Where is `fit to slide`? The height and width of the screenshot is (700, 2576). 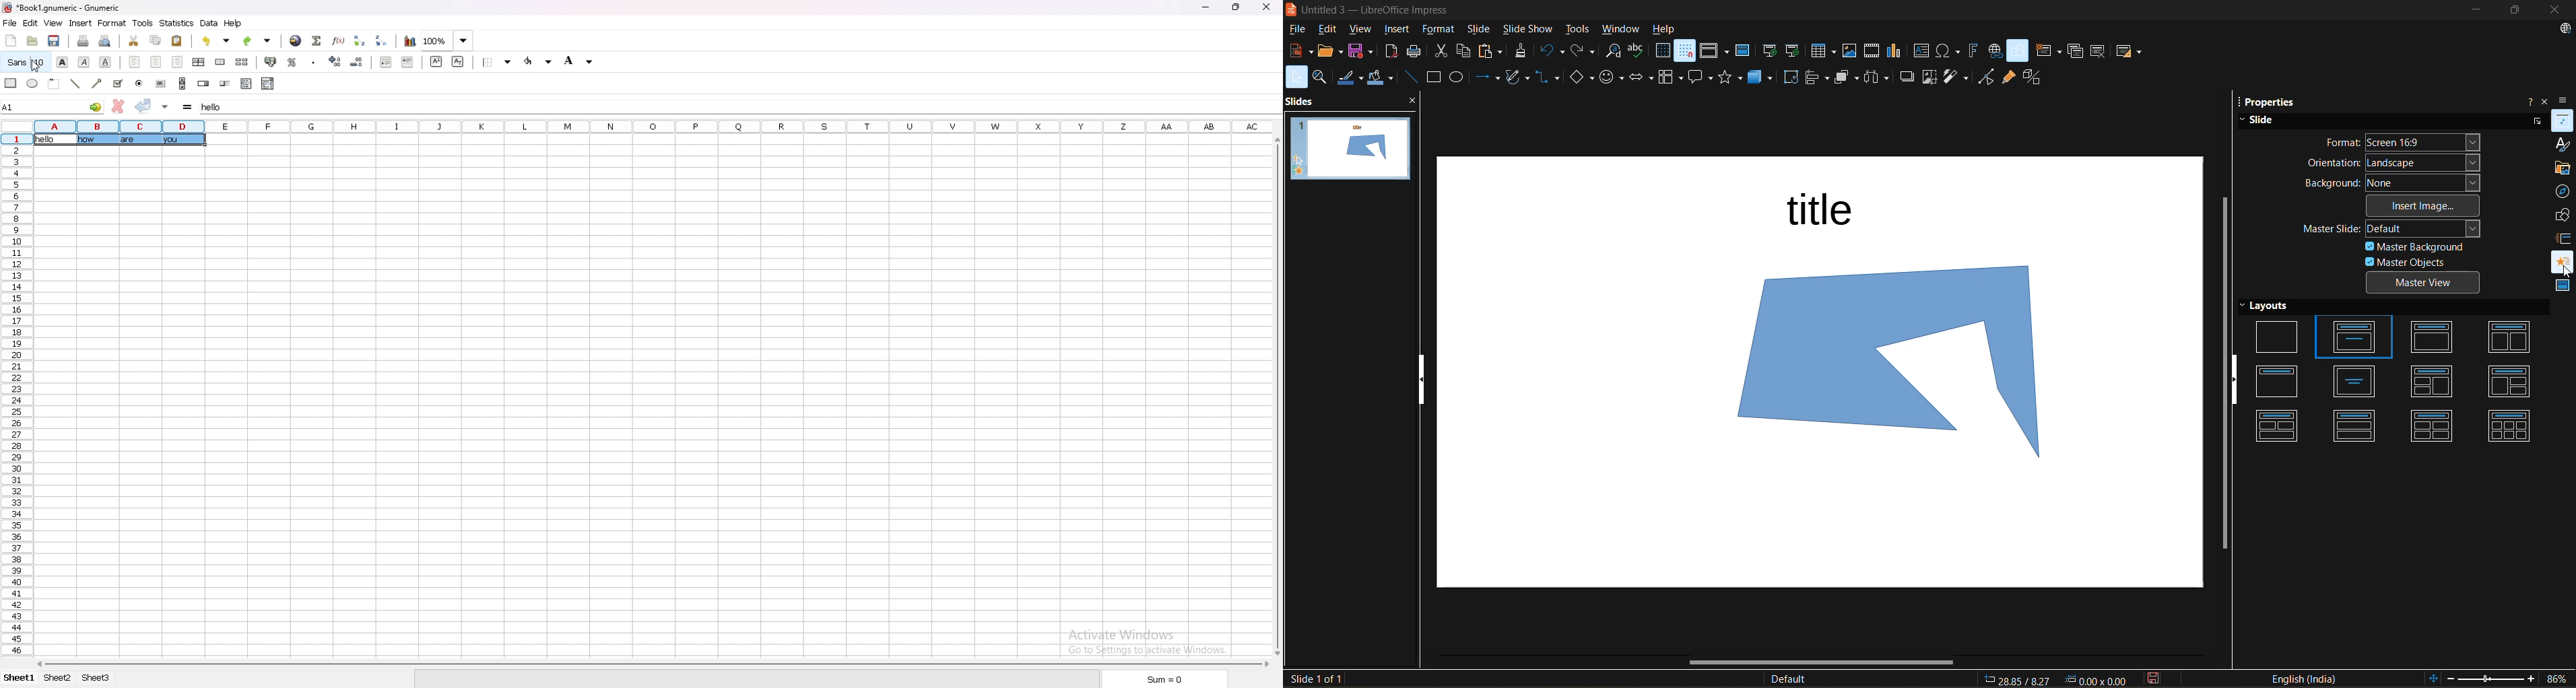 fit to slide is located at coordinates (2431, 677).